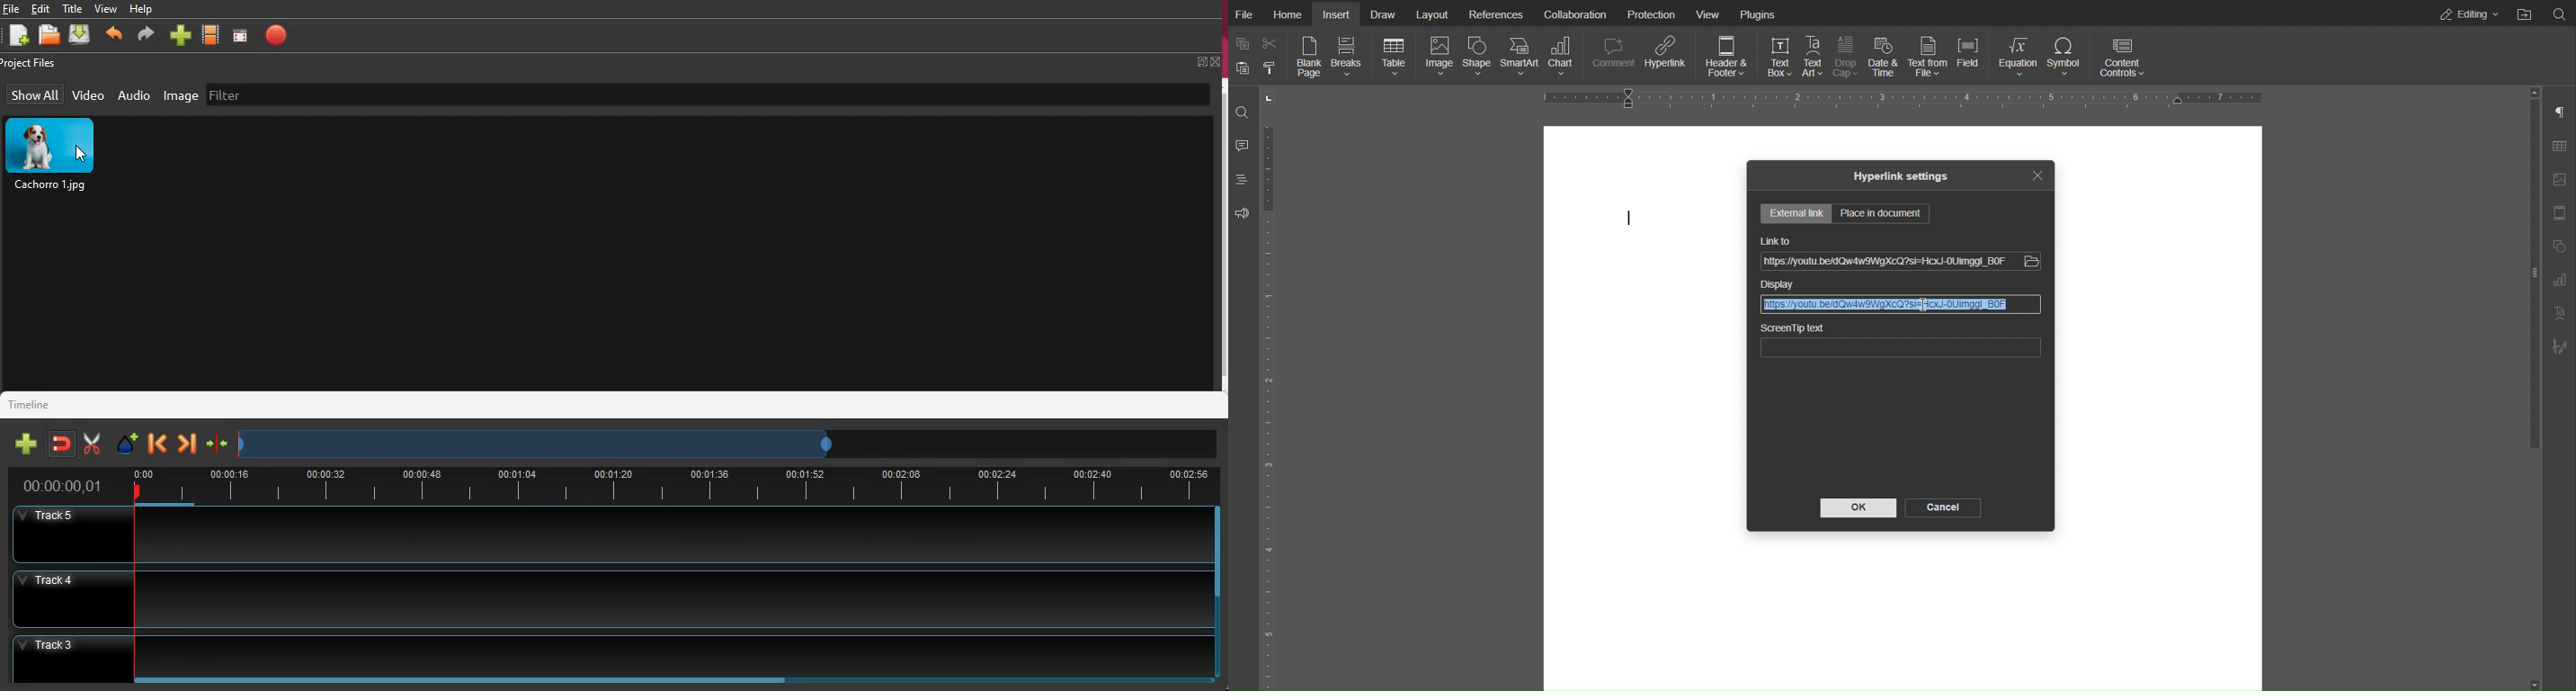  I want to click on Field, so click(1974, 57).